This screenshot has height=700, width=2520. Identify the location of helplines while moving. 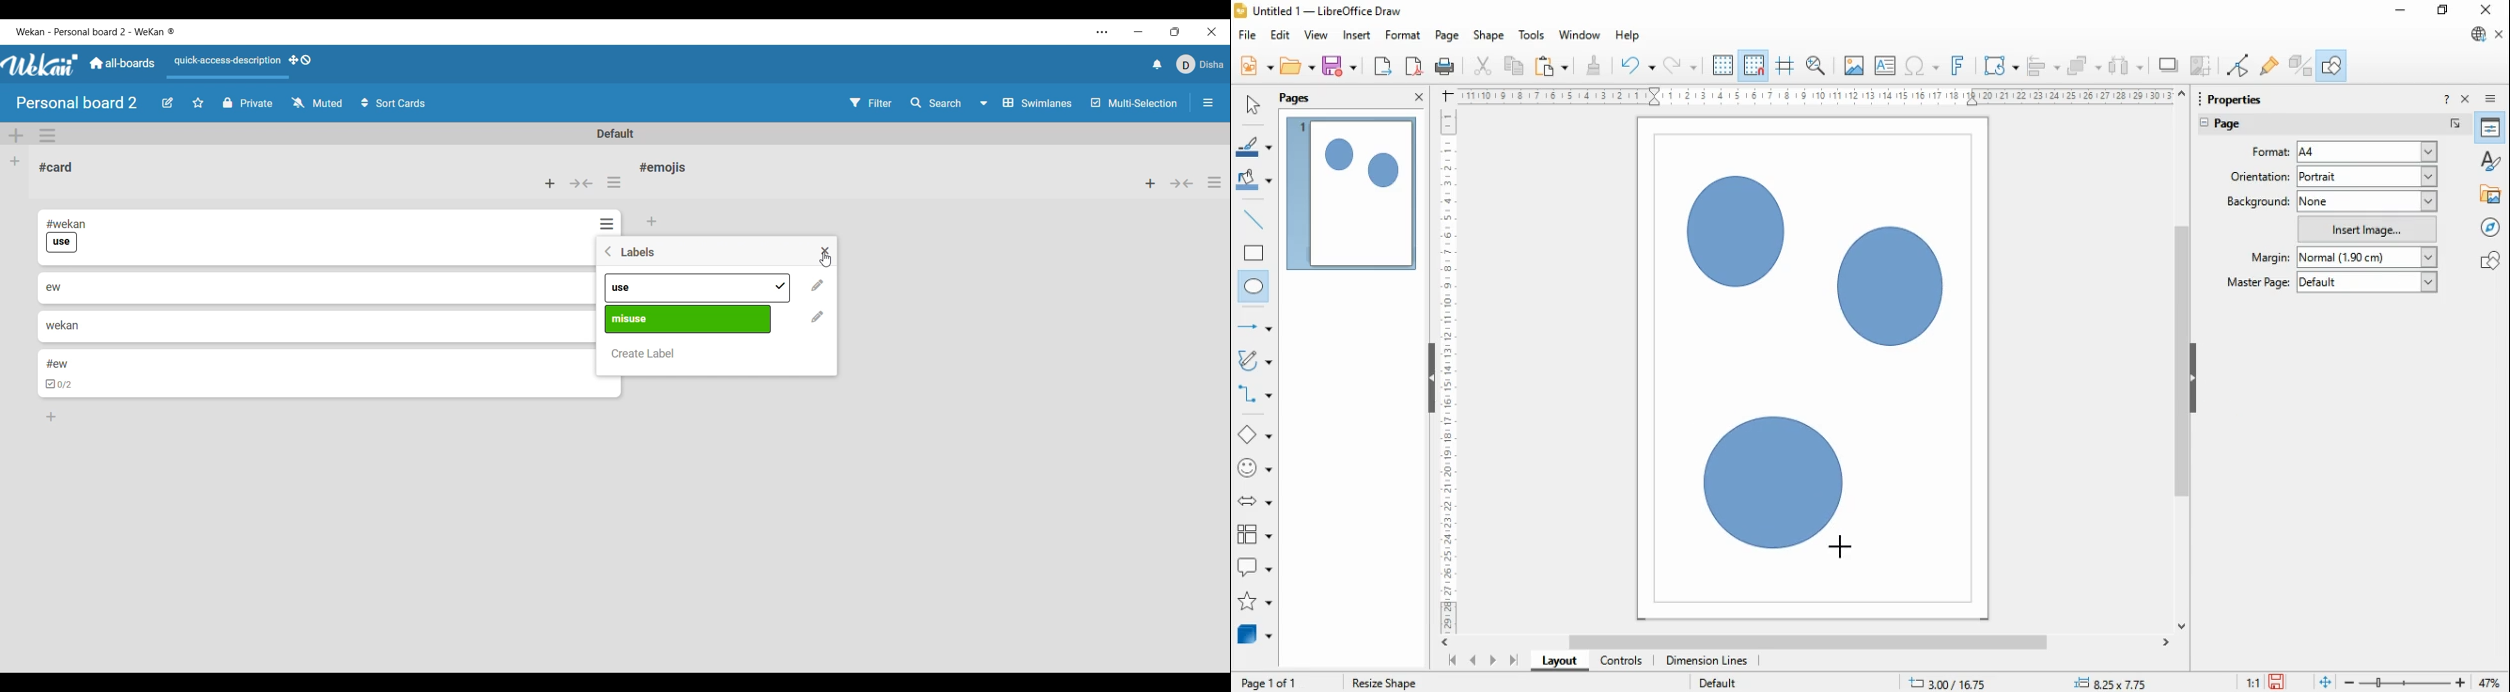
(1785, 66).